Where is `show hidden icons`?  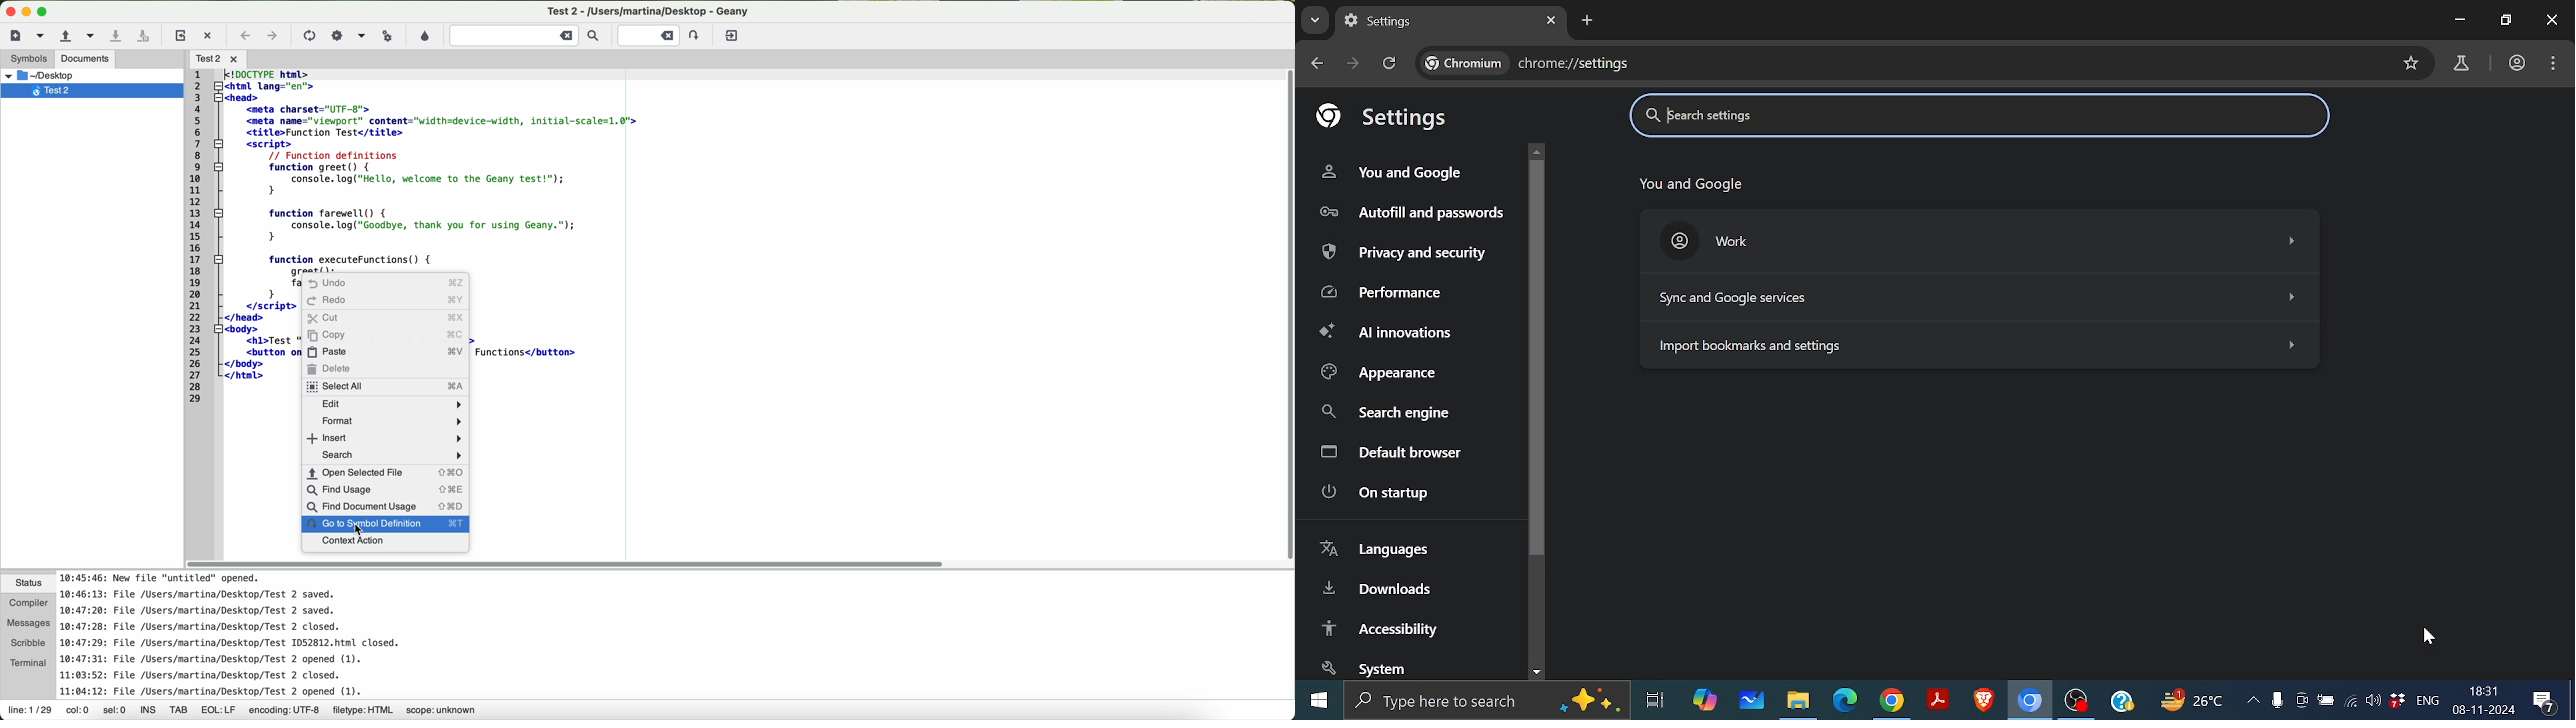 show hidden icons is located at coordinates (2253, 704).